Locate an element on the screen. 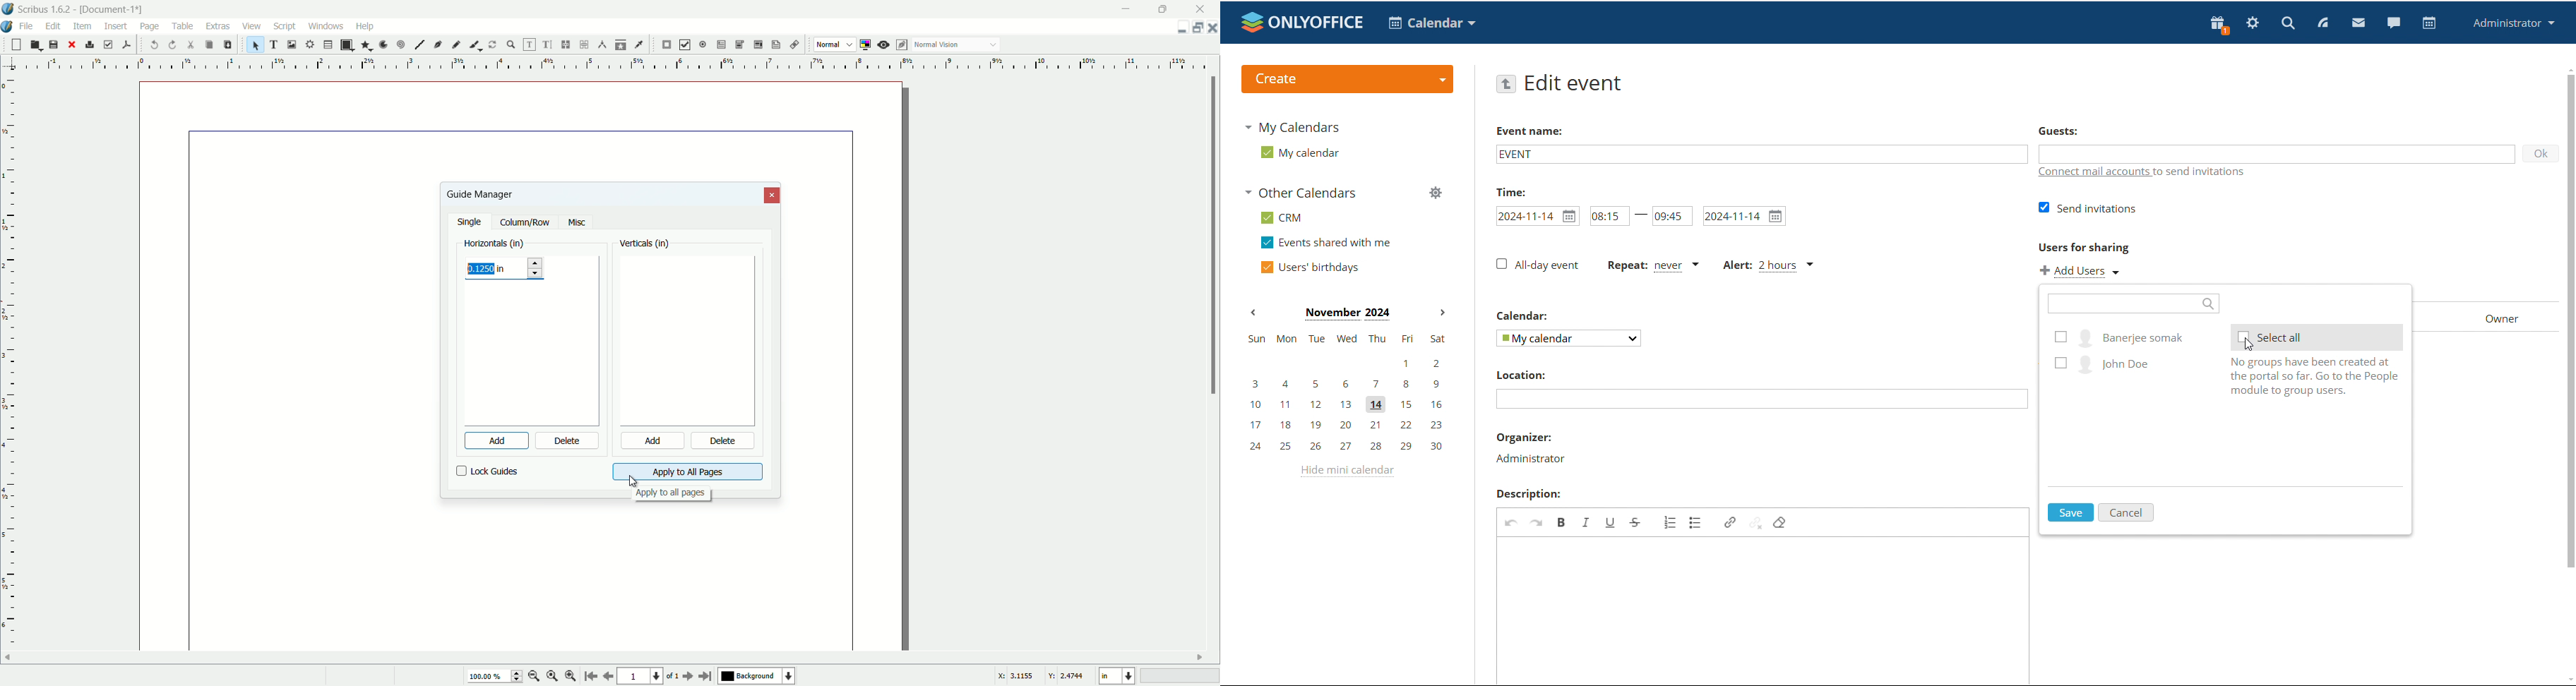 Image resolution: width=2576 pixels, height=700 pixels. item menu is located at coordinates (83, 25).